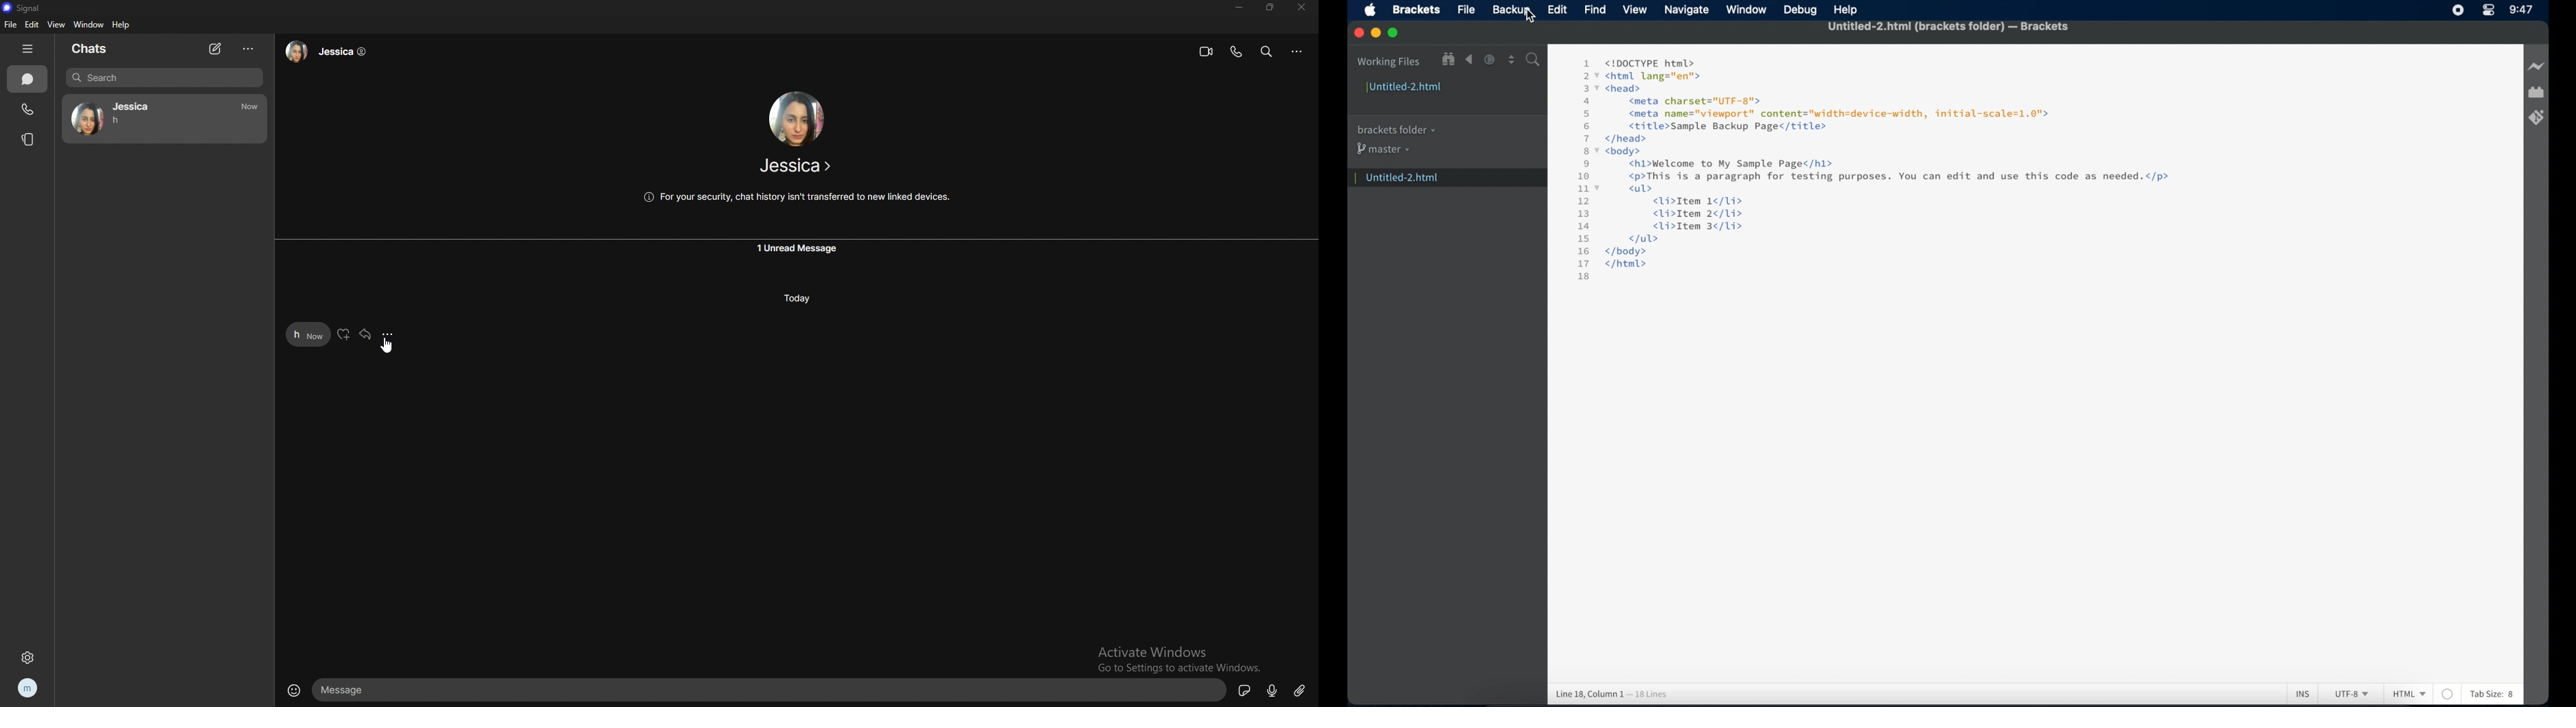 This screenshot has height=728, width=2576. Describe the element at coordinates (30, 140) in the screenshot. I see `stories` at that location.